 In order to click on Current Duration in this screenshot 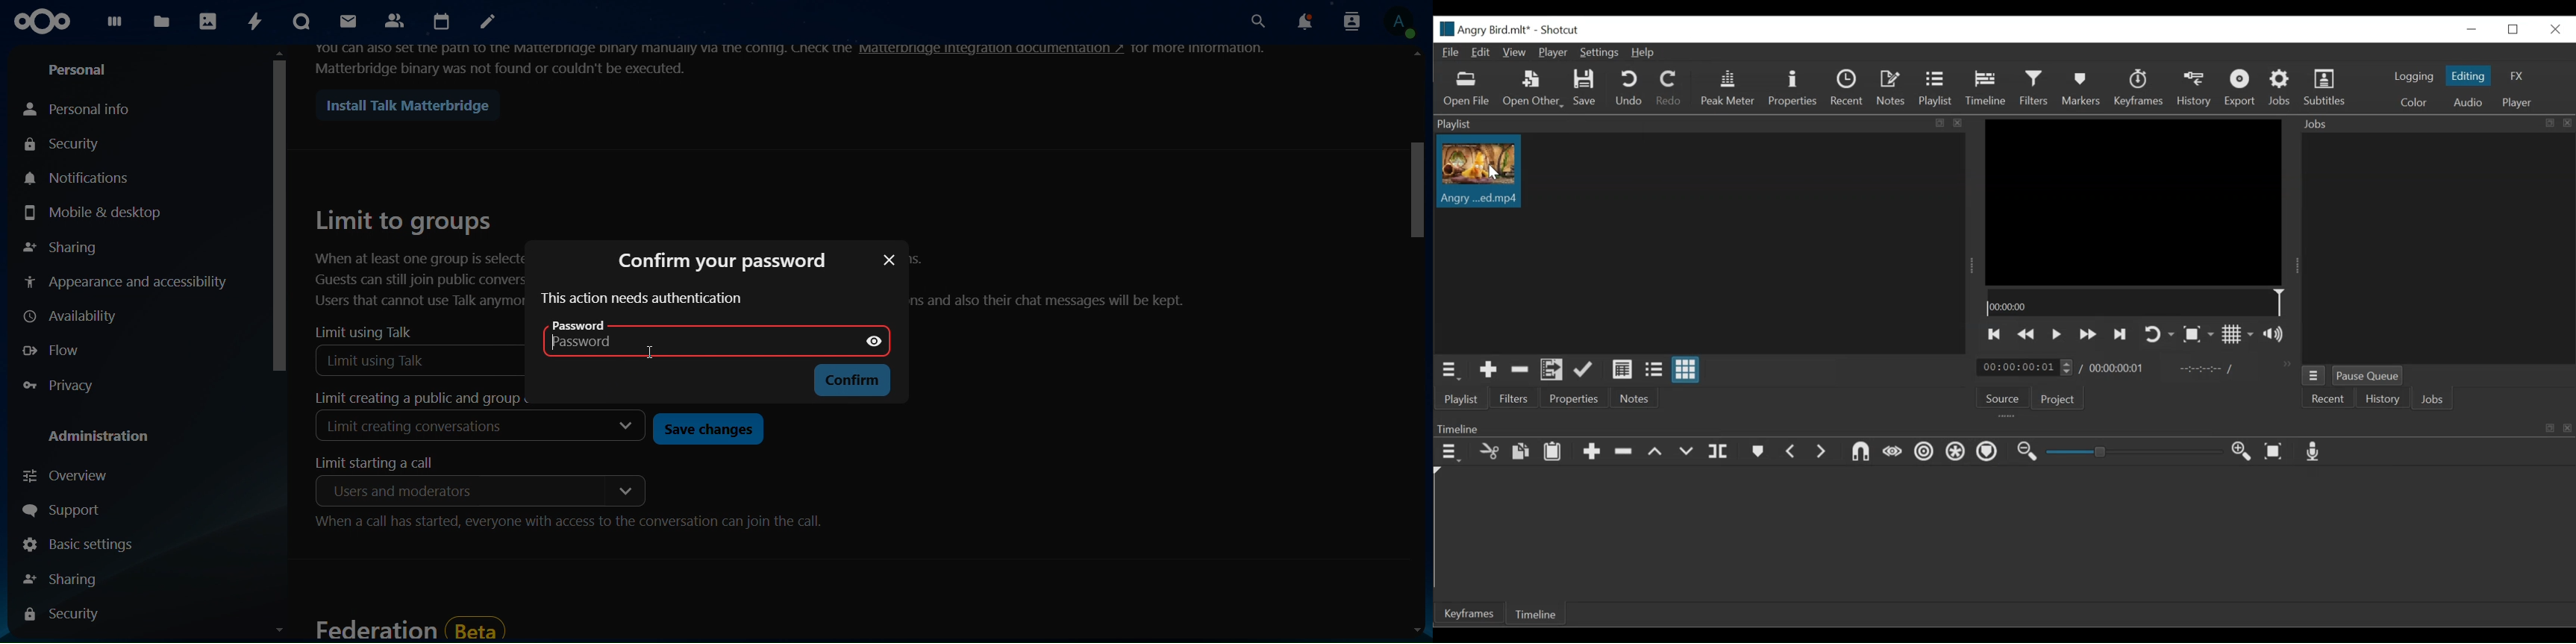, I will do `click(2025, 366)`.